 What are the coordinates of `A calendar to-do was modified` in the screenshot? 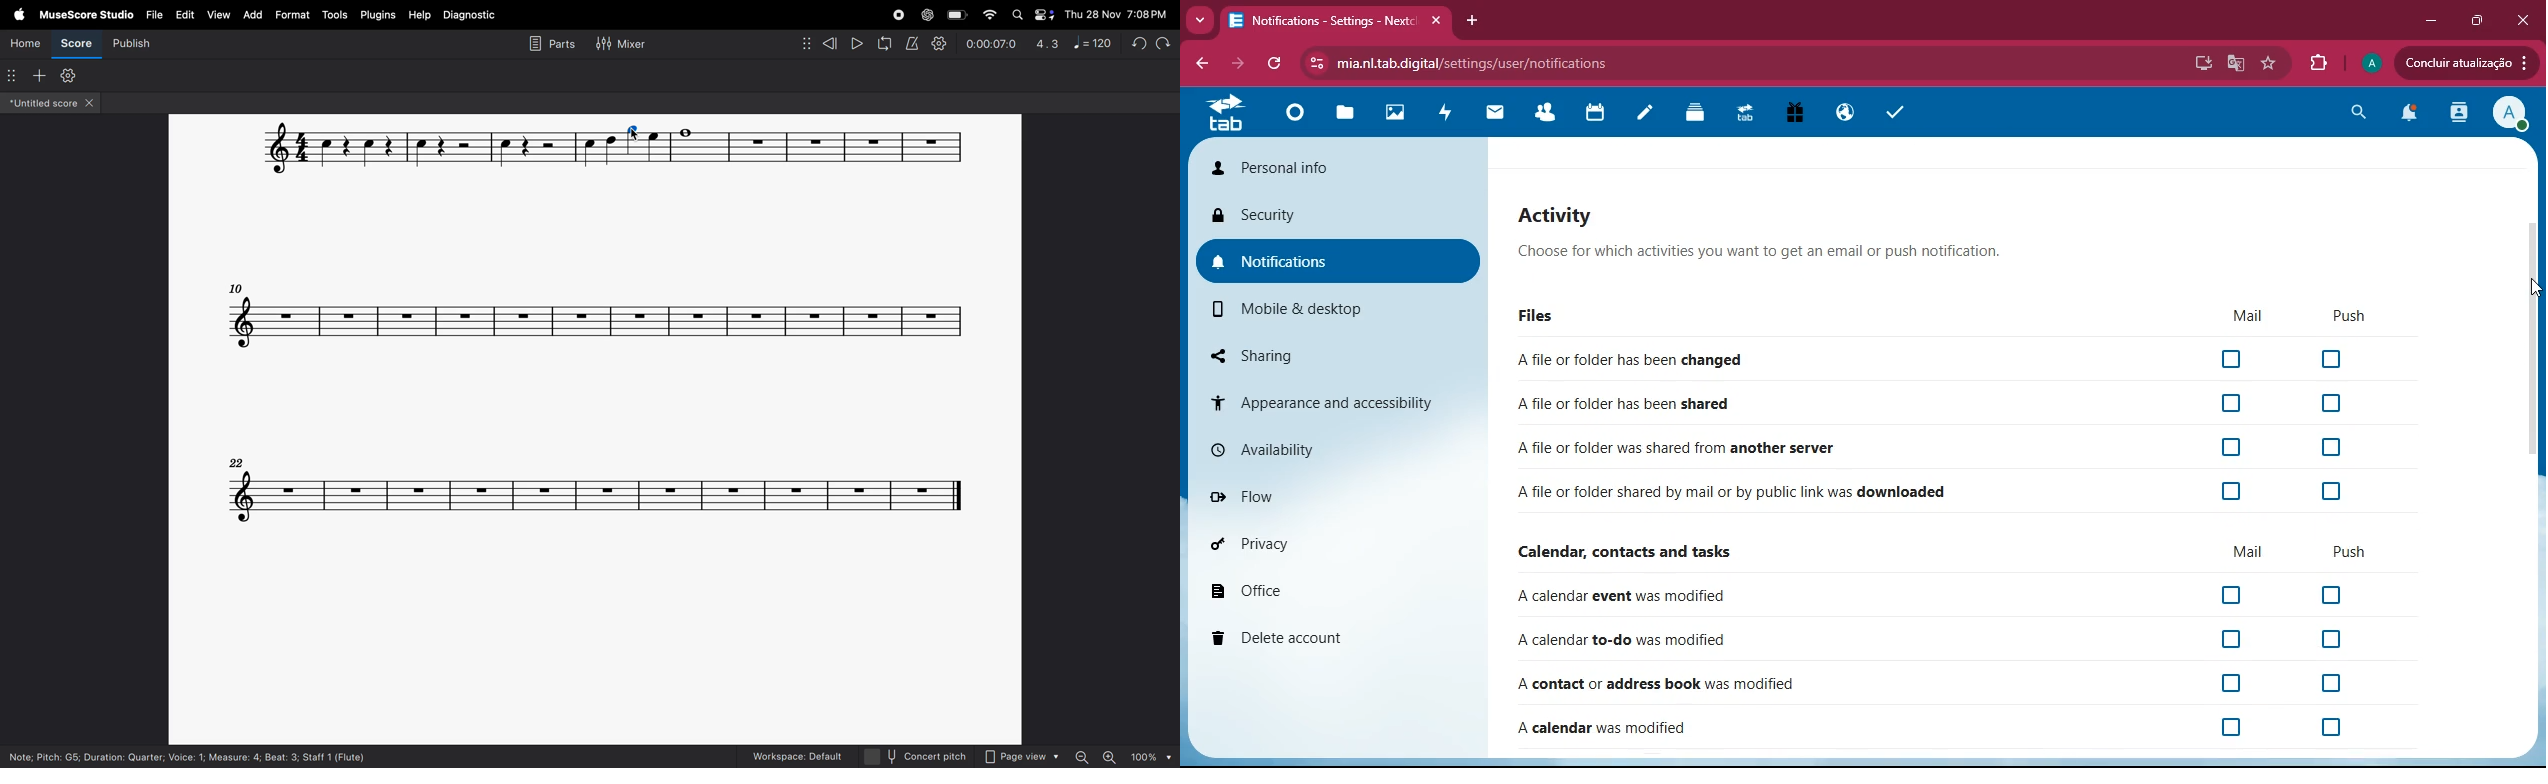 It's located at (1622, 642).